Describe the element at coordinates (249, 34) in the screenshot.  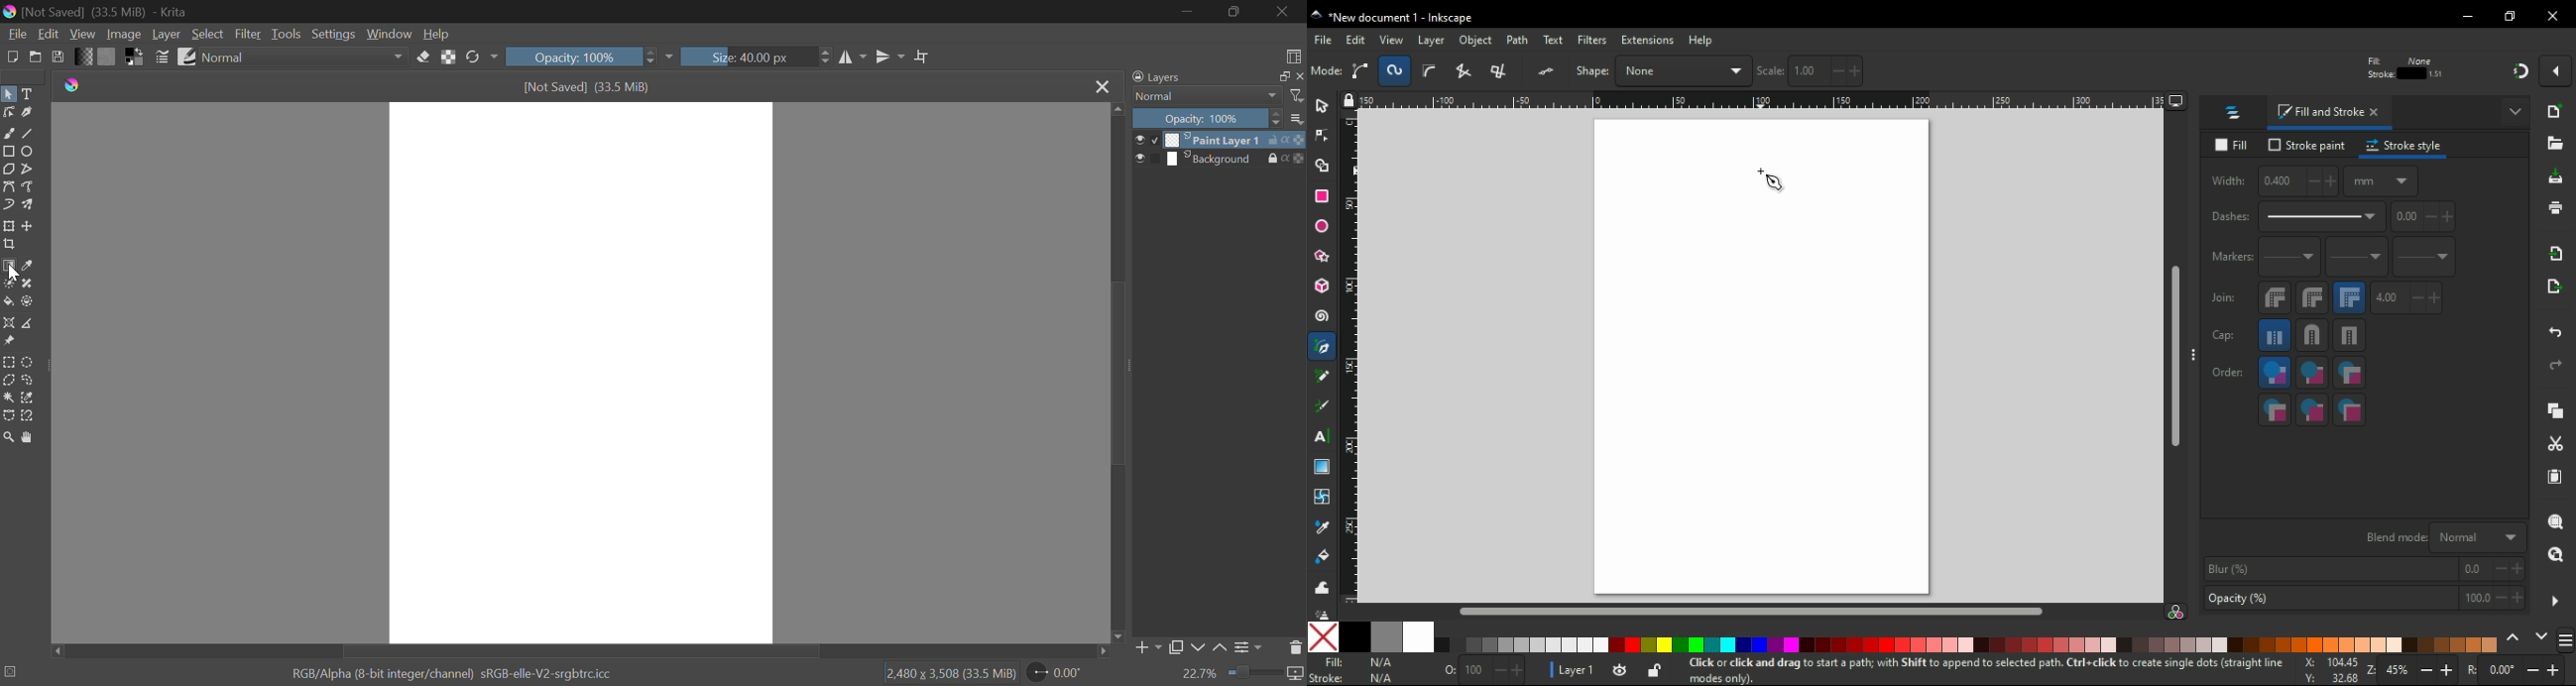
I see `Filter` at that location.